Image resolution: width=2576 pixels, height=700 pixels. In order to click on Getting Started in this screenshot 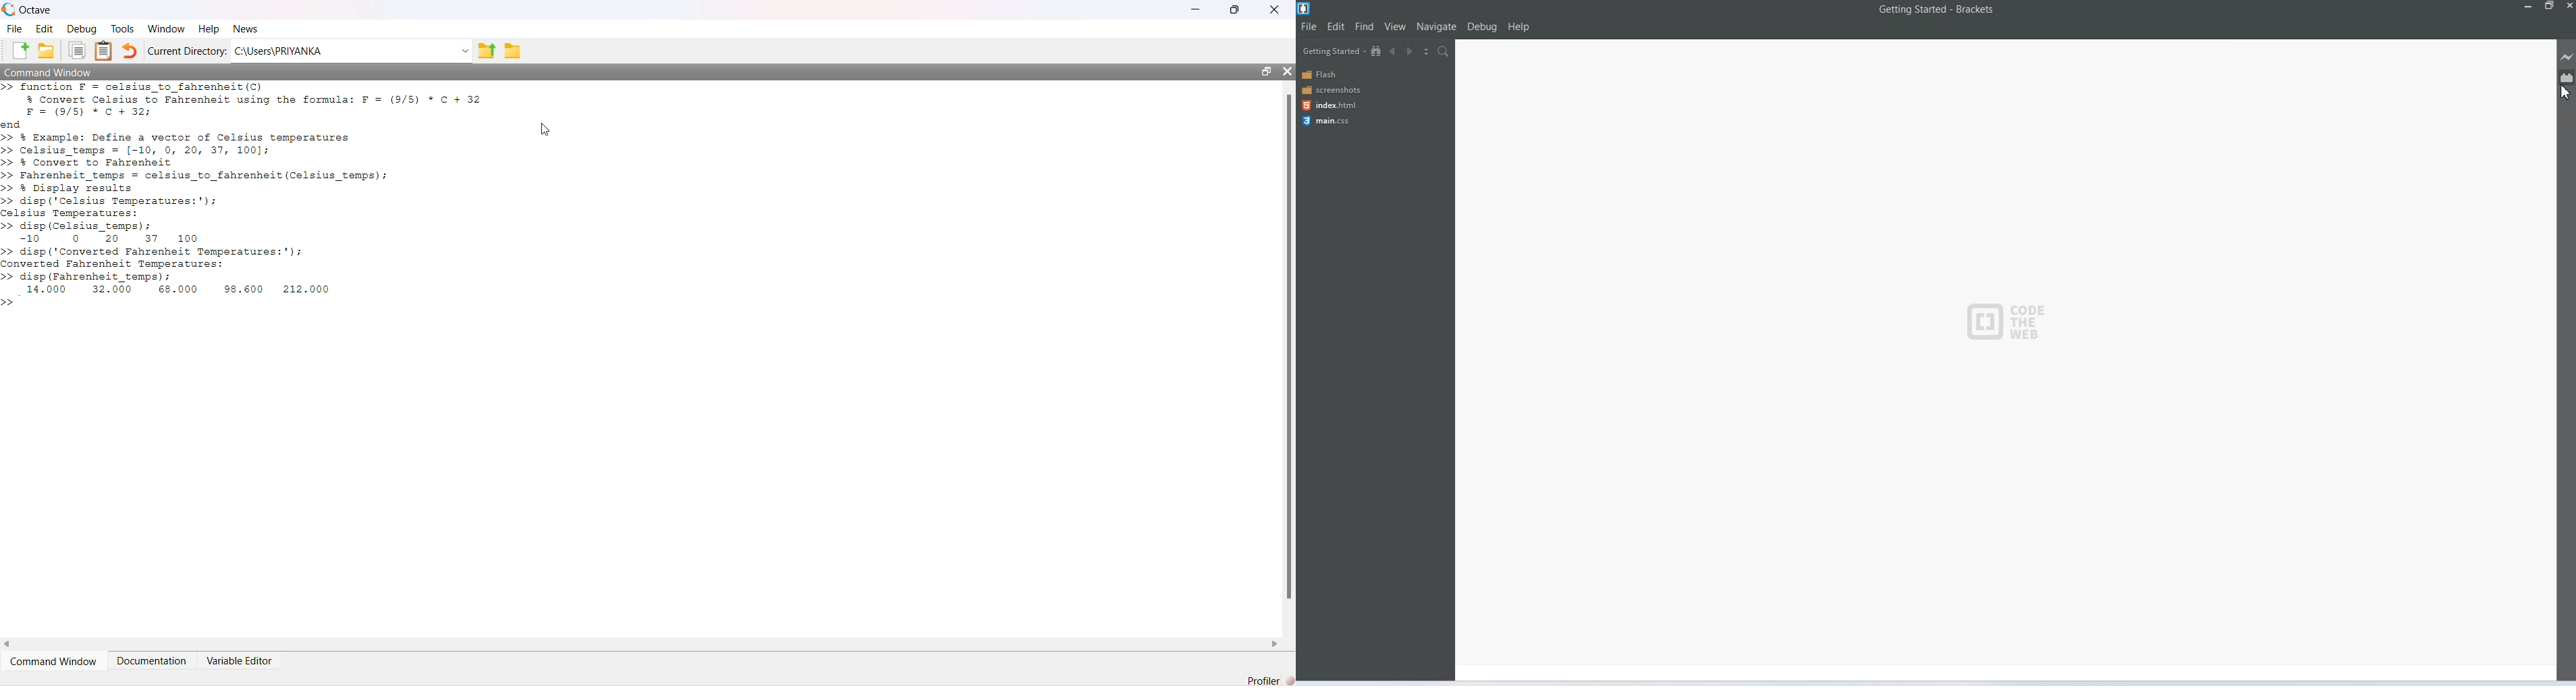, I will do `click(1332, 51)`.